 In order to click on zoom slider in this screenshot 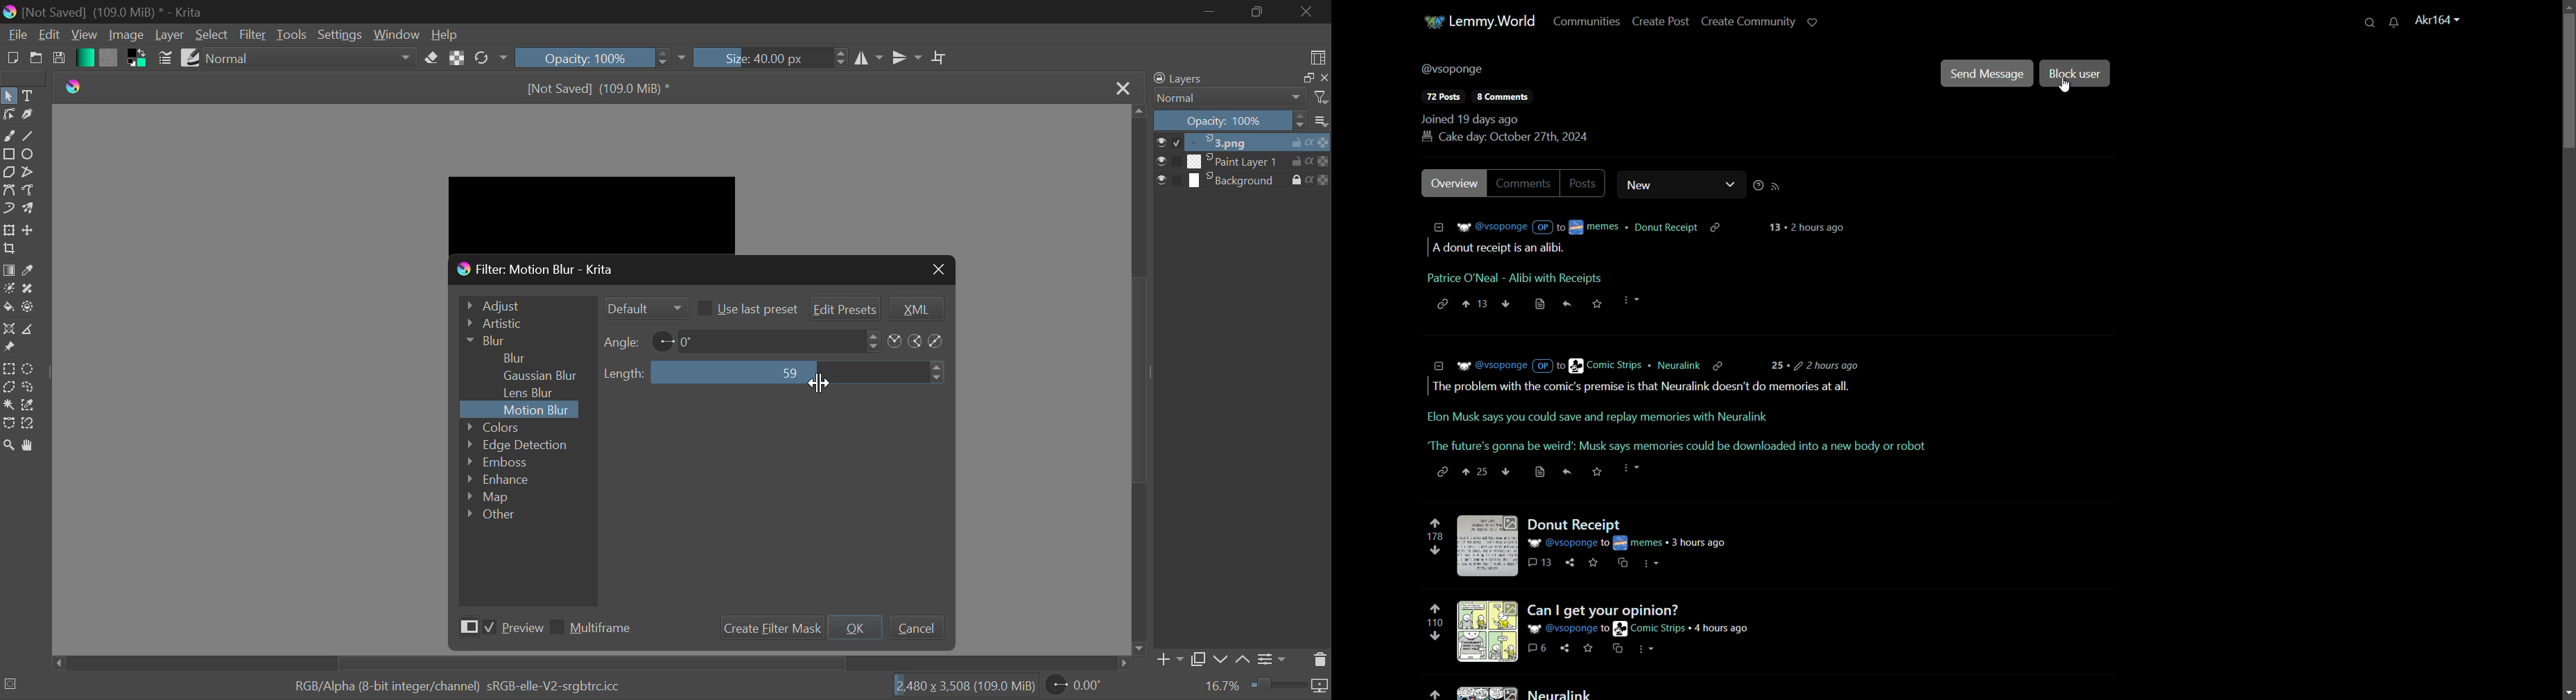, I will do `click(1290, 686)`.